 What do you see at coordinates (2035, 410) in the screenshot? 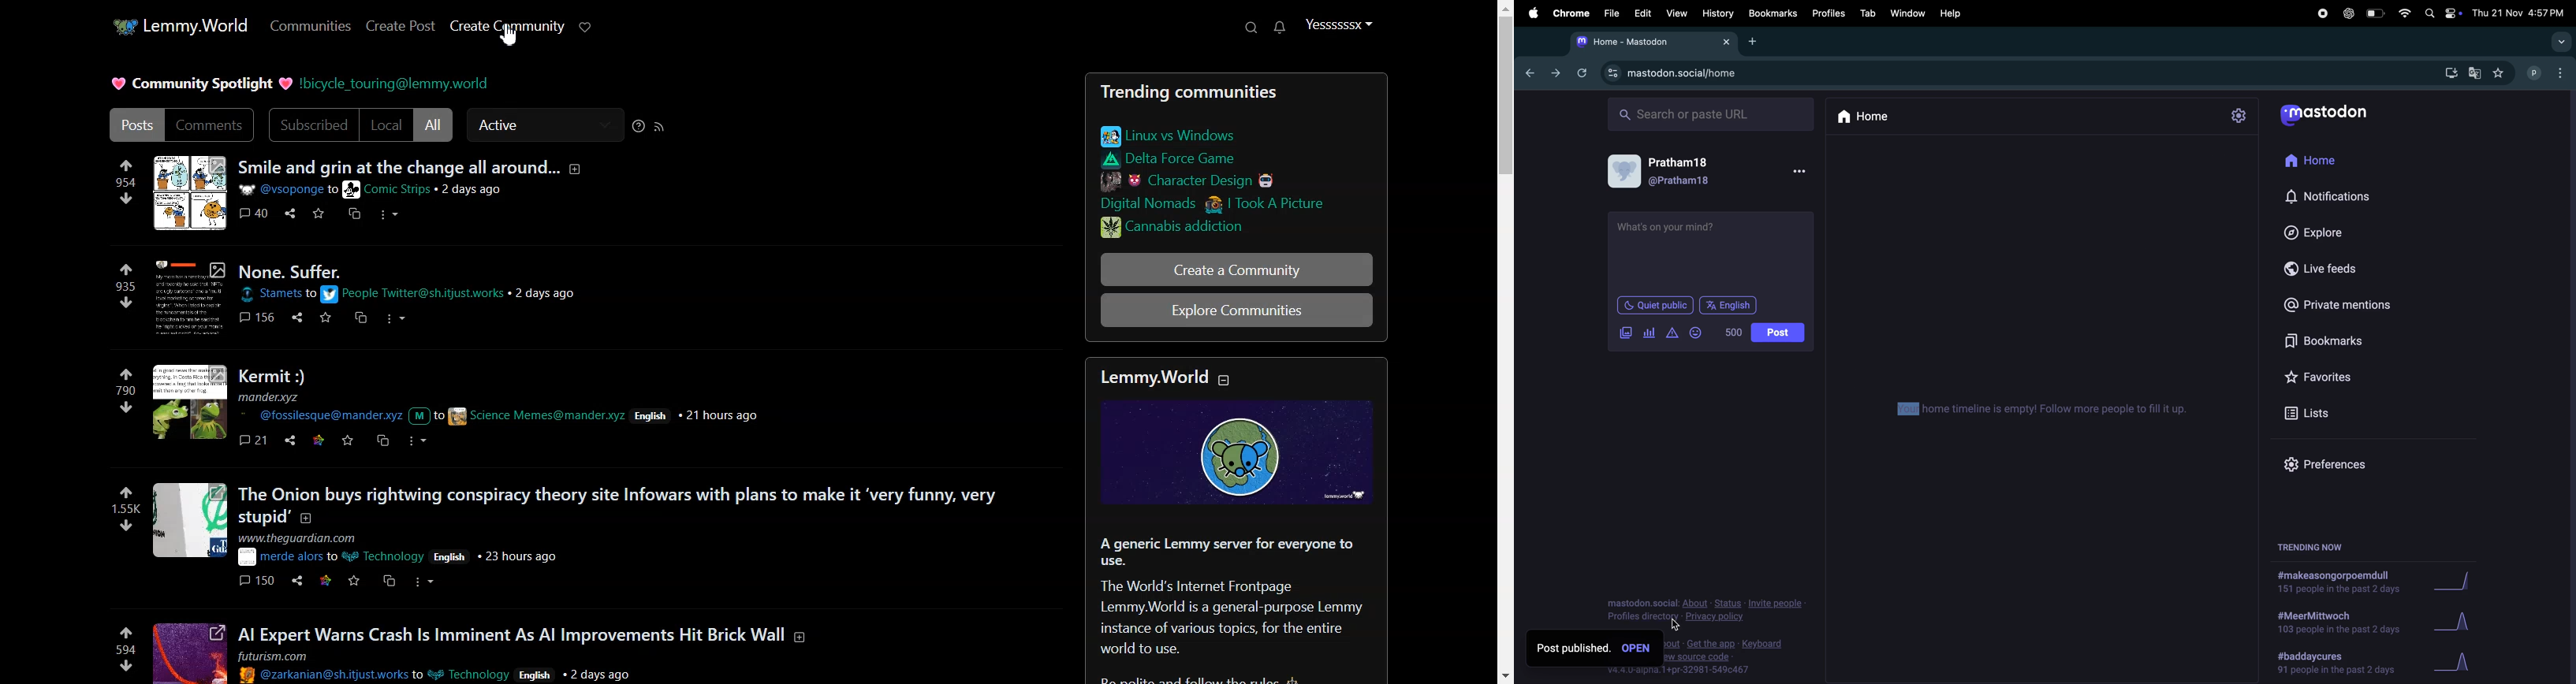
I see `timelines` at bounding box center [2035, 410].